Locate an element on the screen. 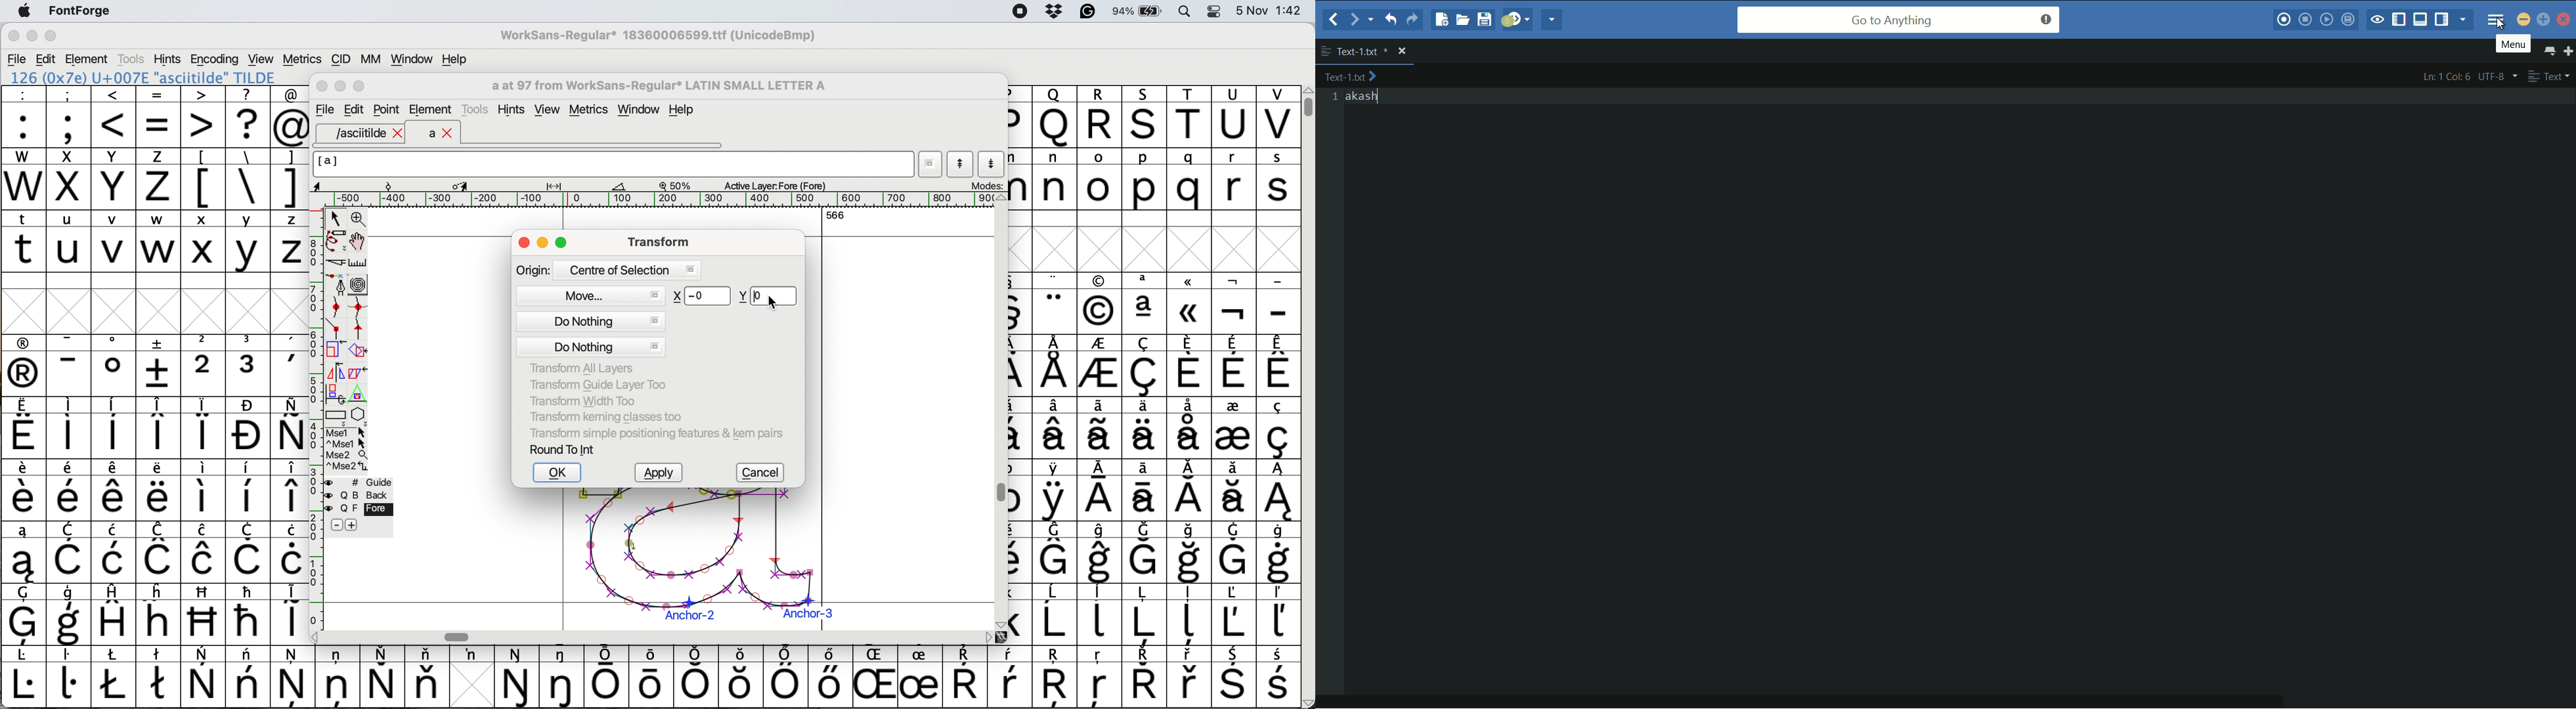 The width and height of the screenshot is (2576, 728). transform all layers is located at coordinates (585, 368).